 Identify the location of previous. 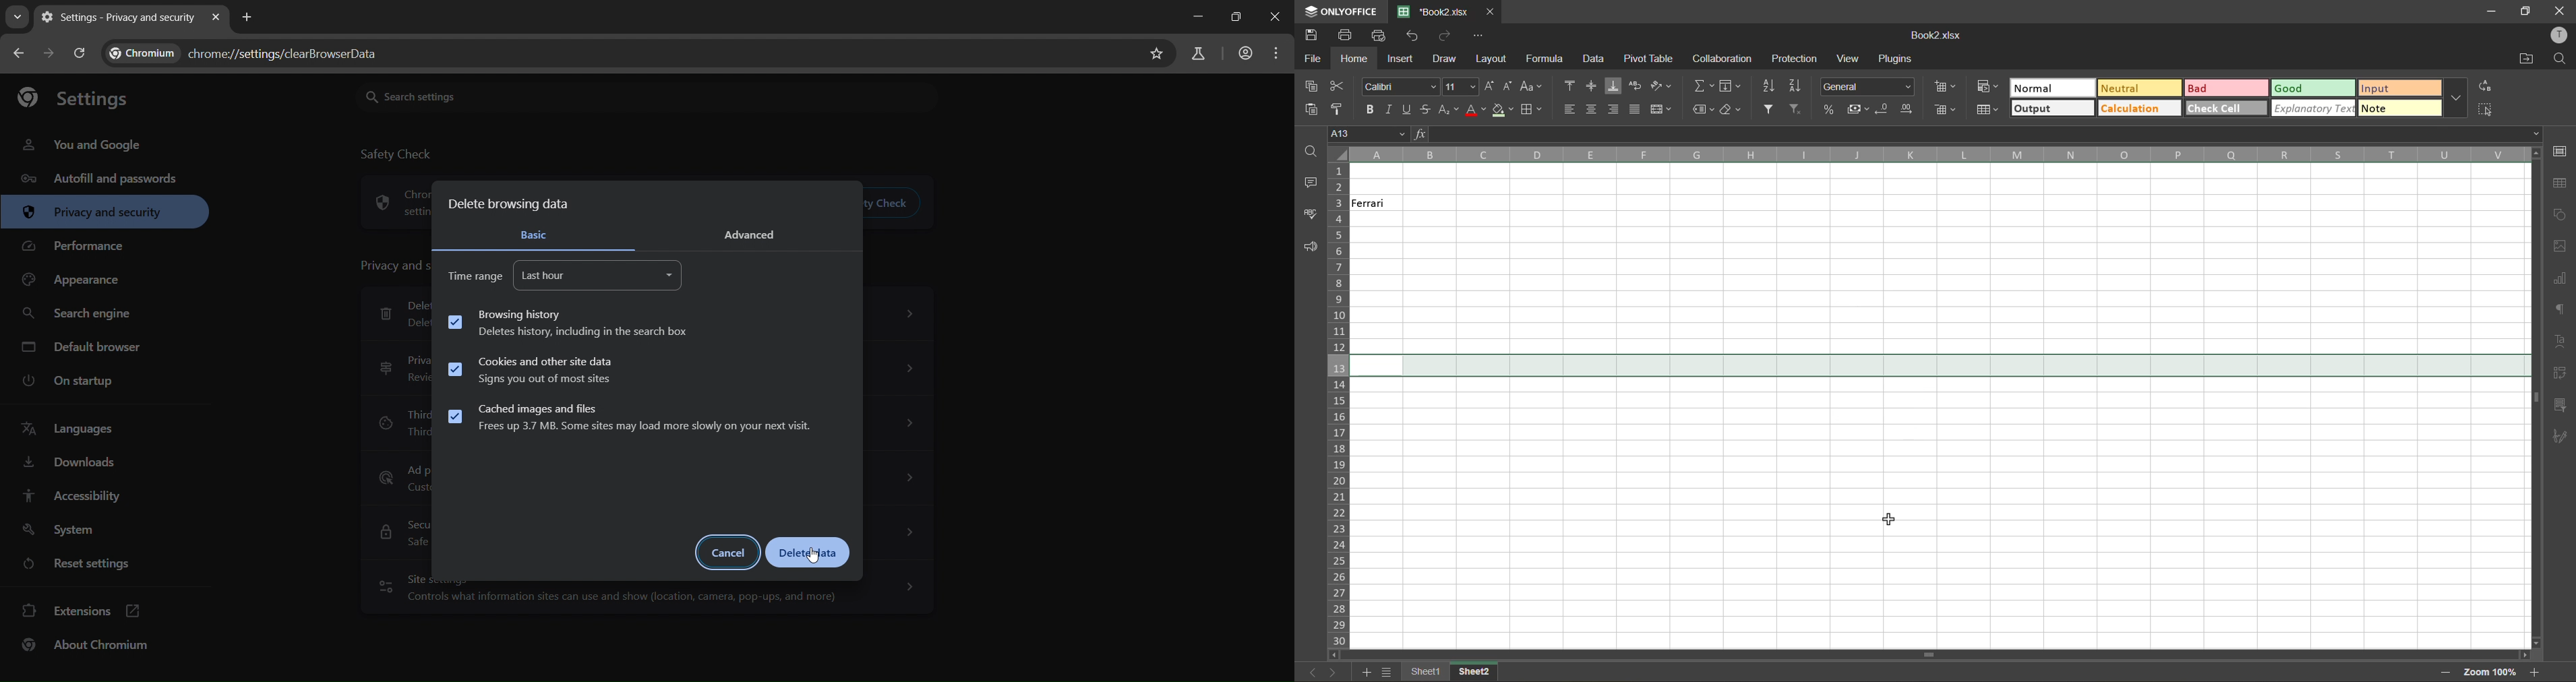
(1308, 670).